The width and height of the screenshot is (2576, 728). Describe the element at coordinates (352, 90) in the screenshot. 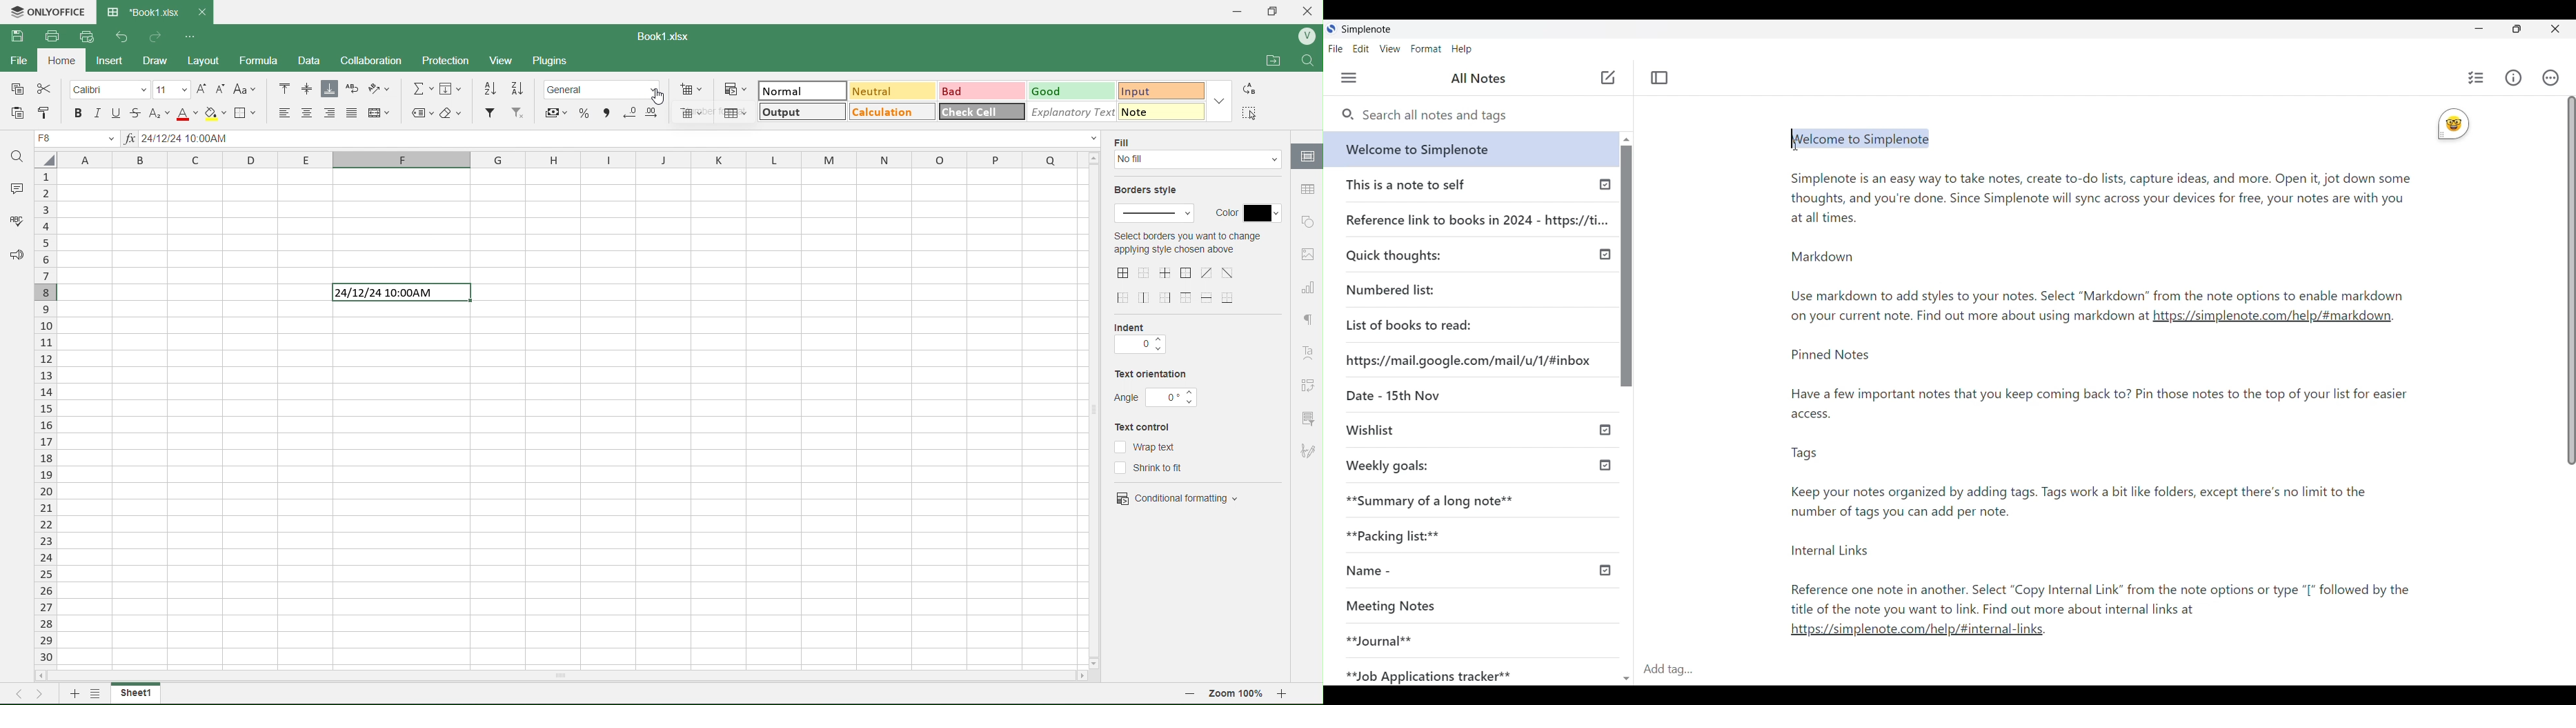

I see `Wrap Text` at that location.